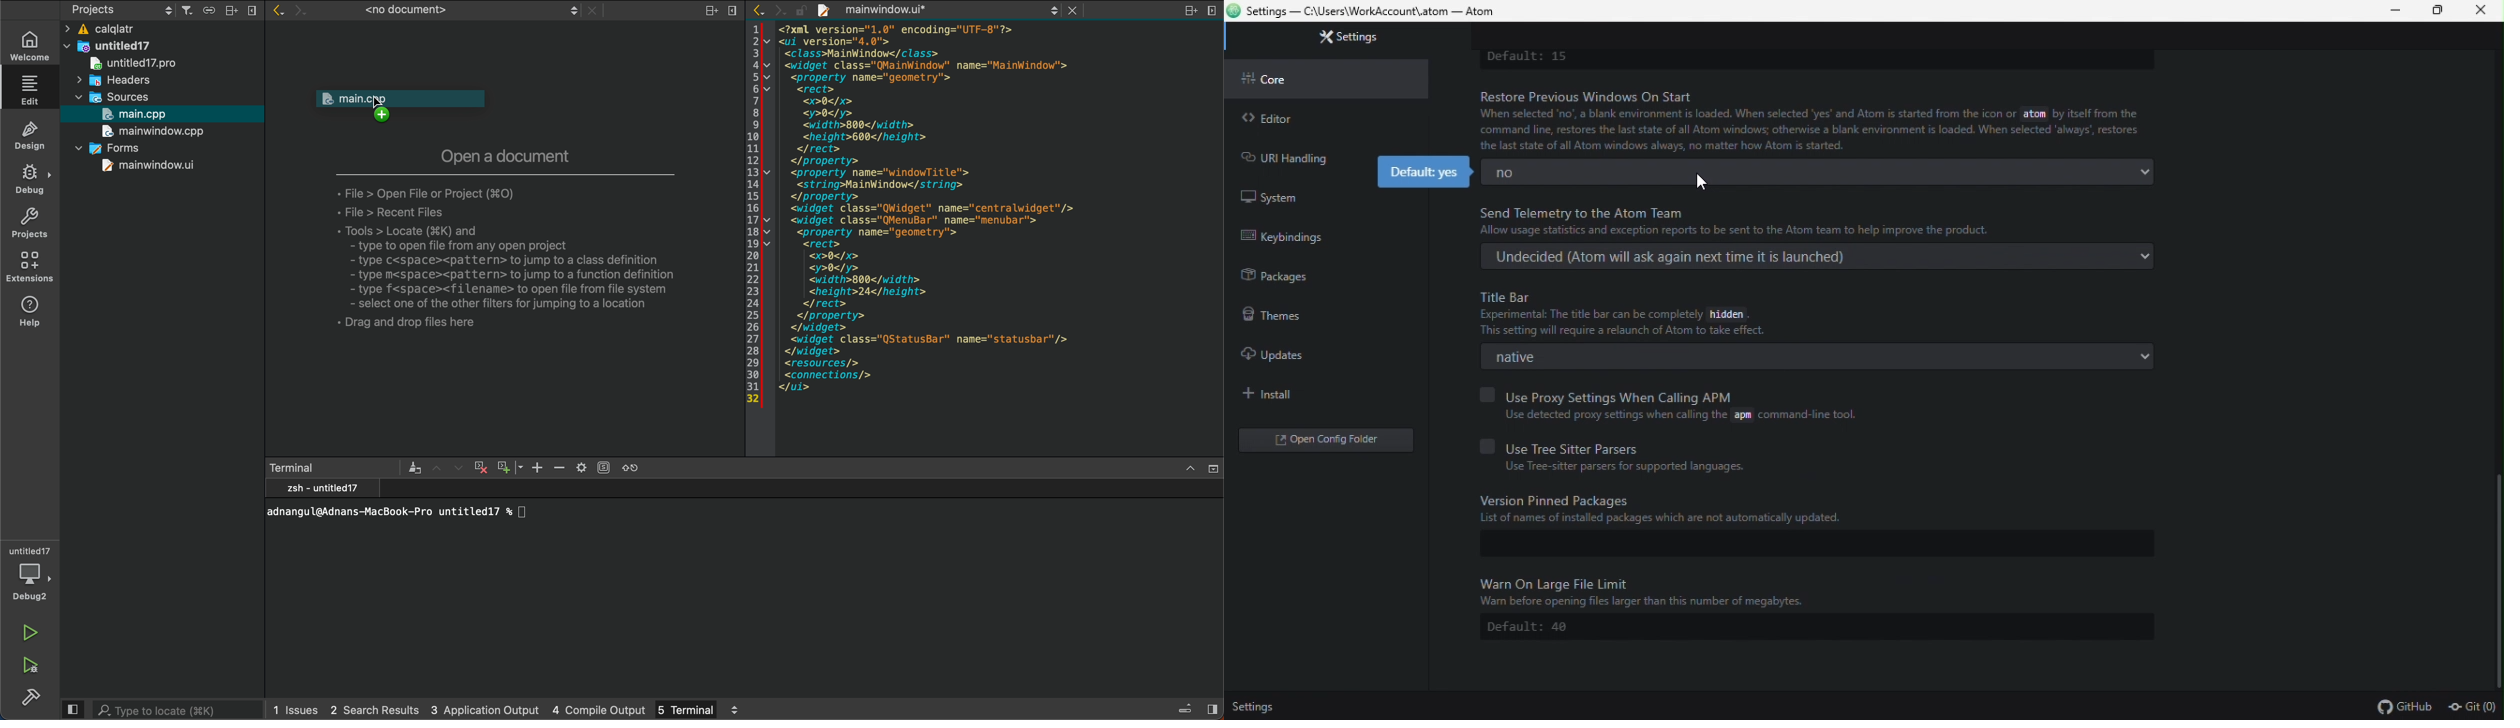 The image size is (2520, 728). Describe the element at coordinates (1313, 80) in the screenshot. I see `core ` at that location.